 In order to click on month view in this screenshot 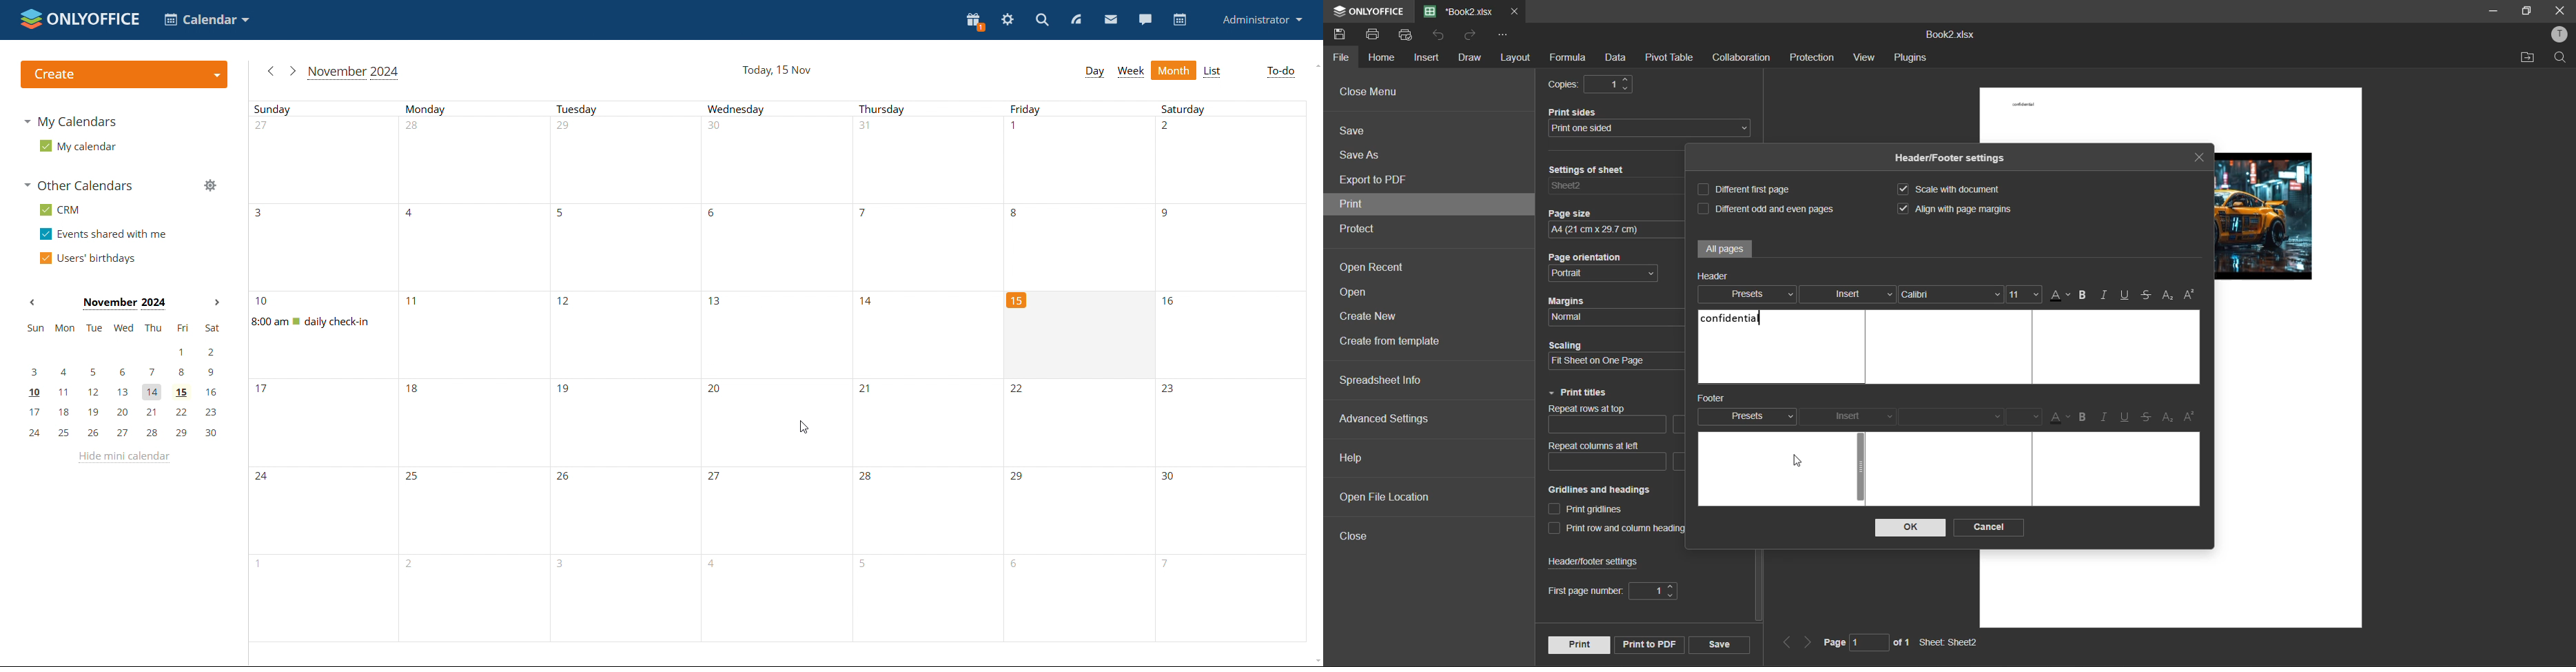, I will do `click(1174, 71)`.